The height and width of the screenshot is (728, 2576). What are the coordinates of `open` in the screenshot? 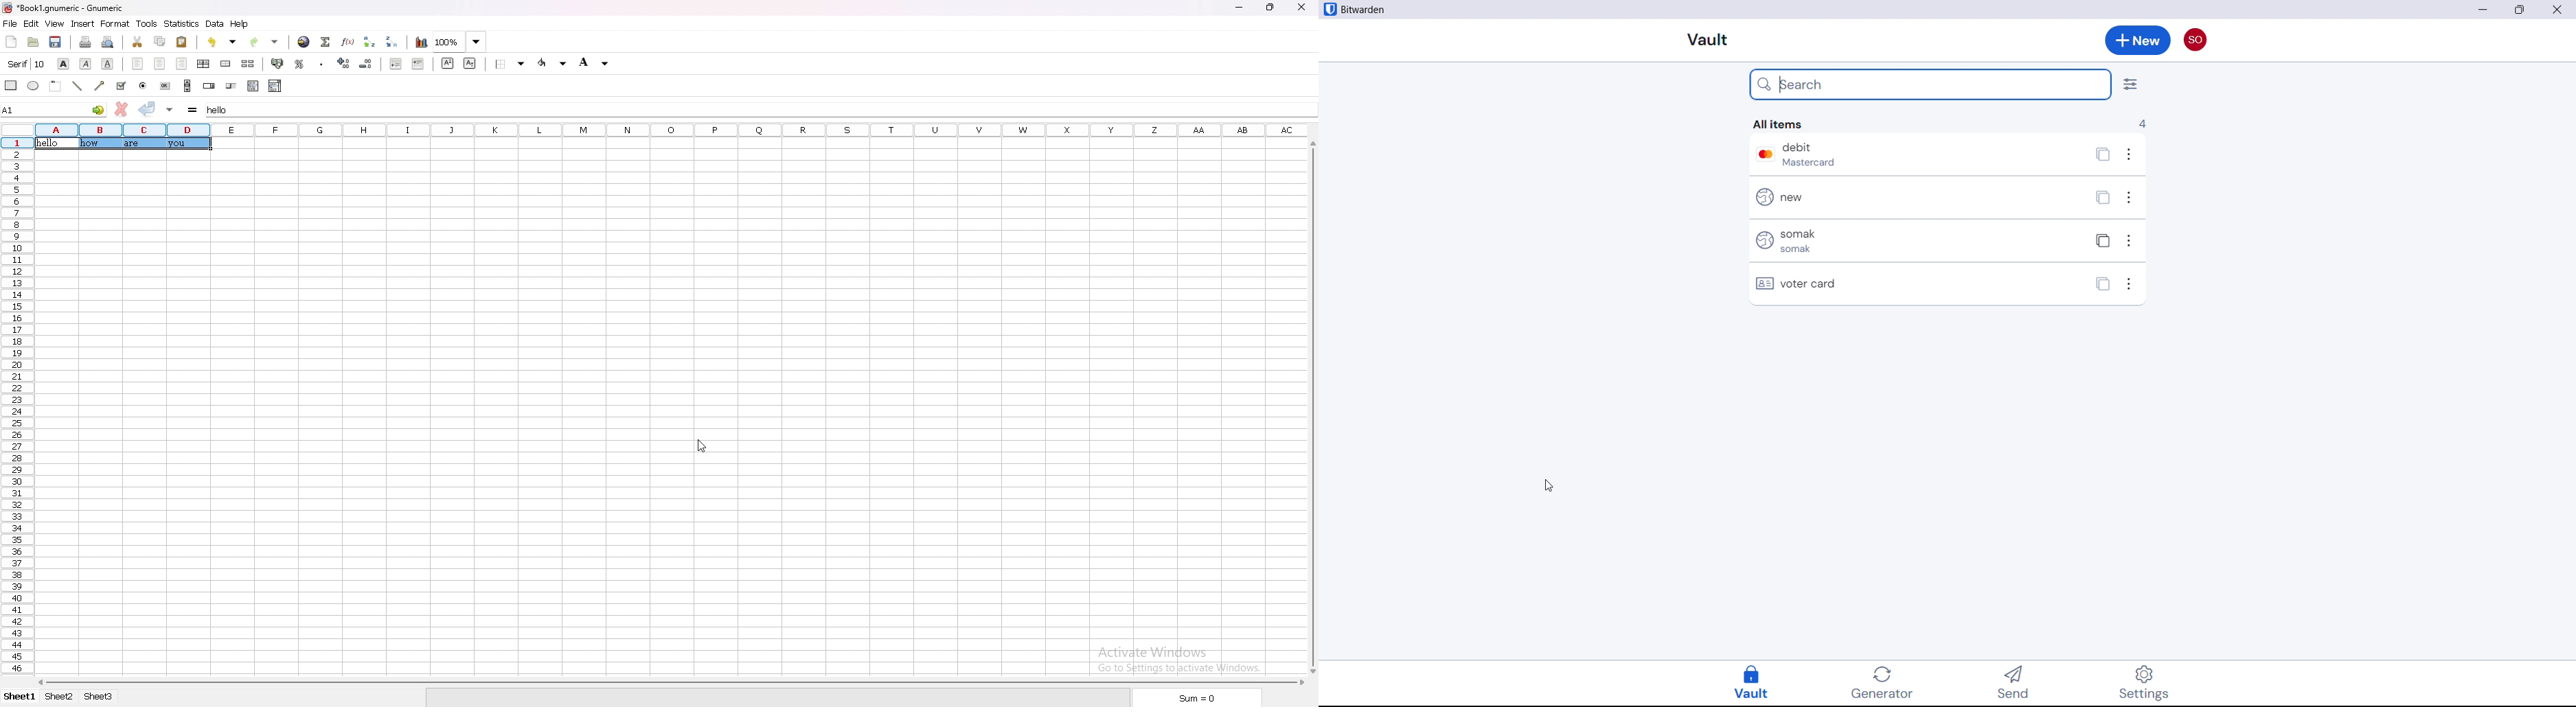 It's located at (33, 41).